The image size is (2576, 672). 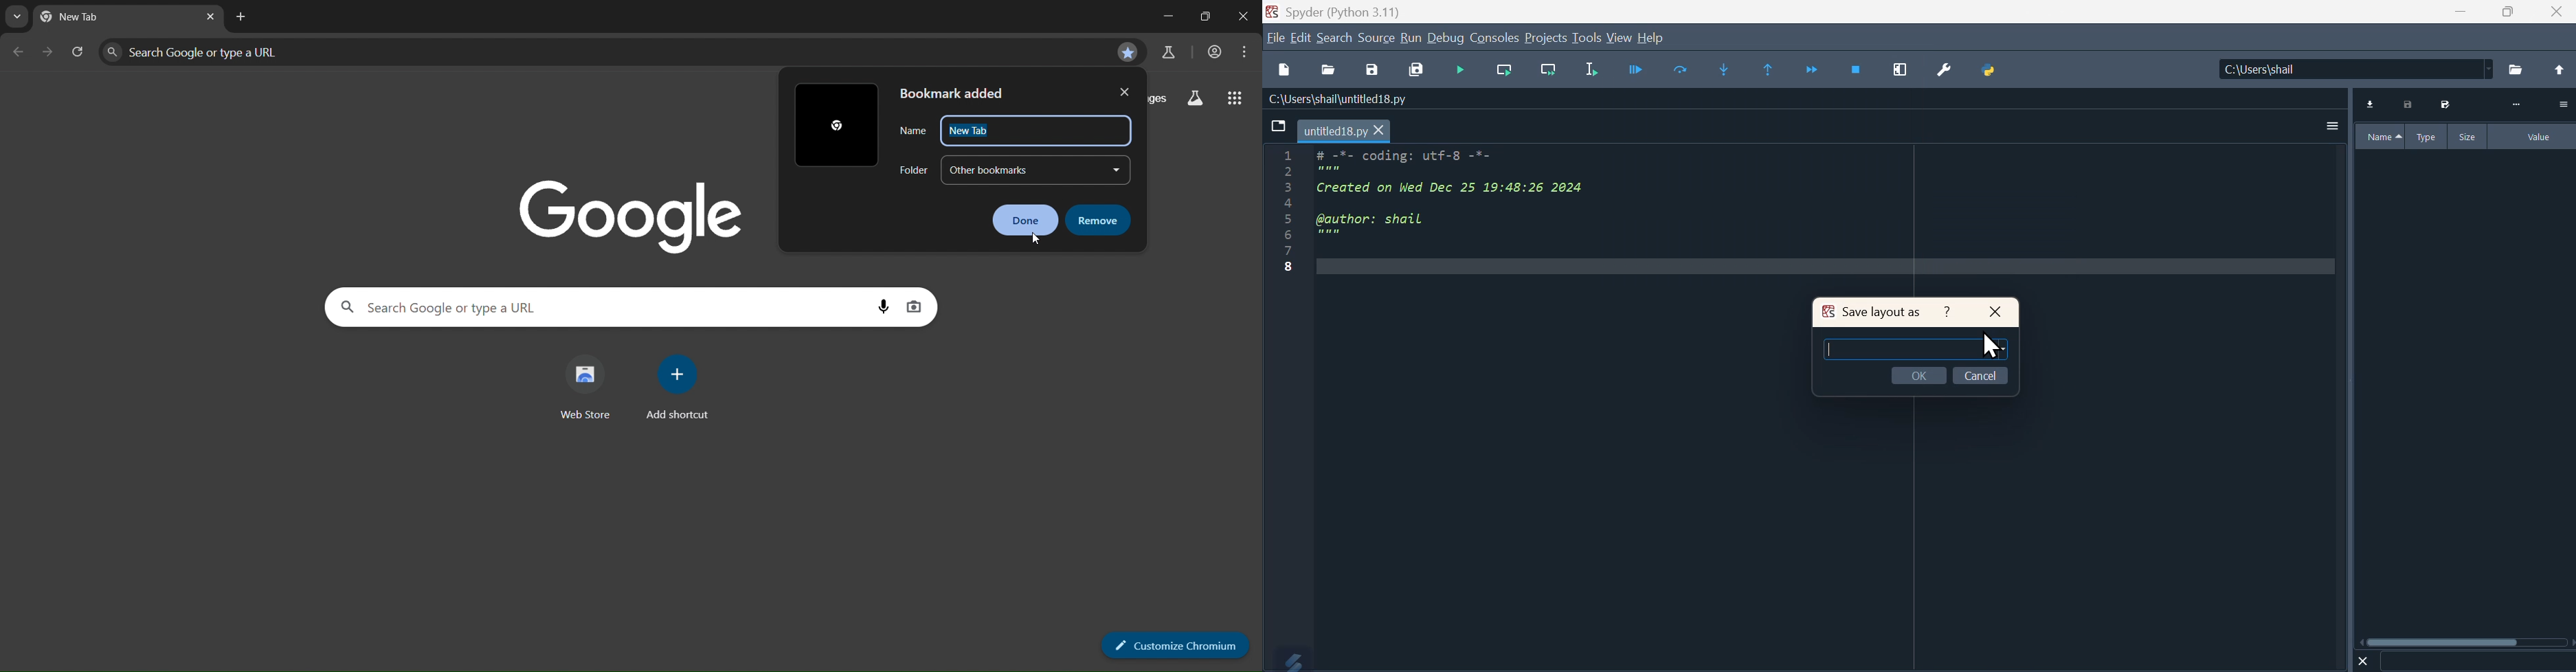 I want to click on web store, so click(x=587, y=385).